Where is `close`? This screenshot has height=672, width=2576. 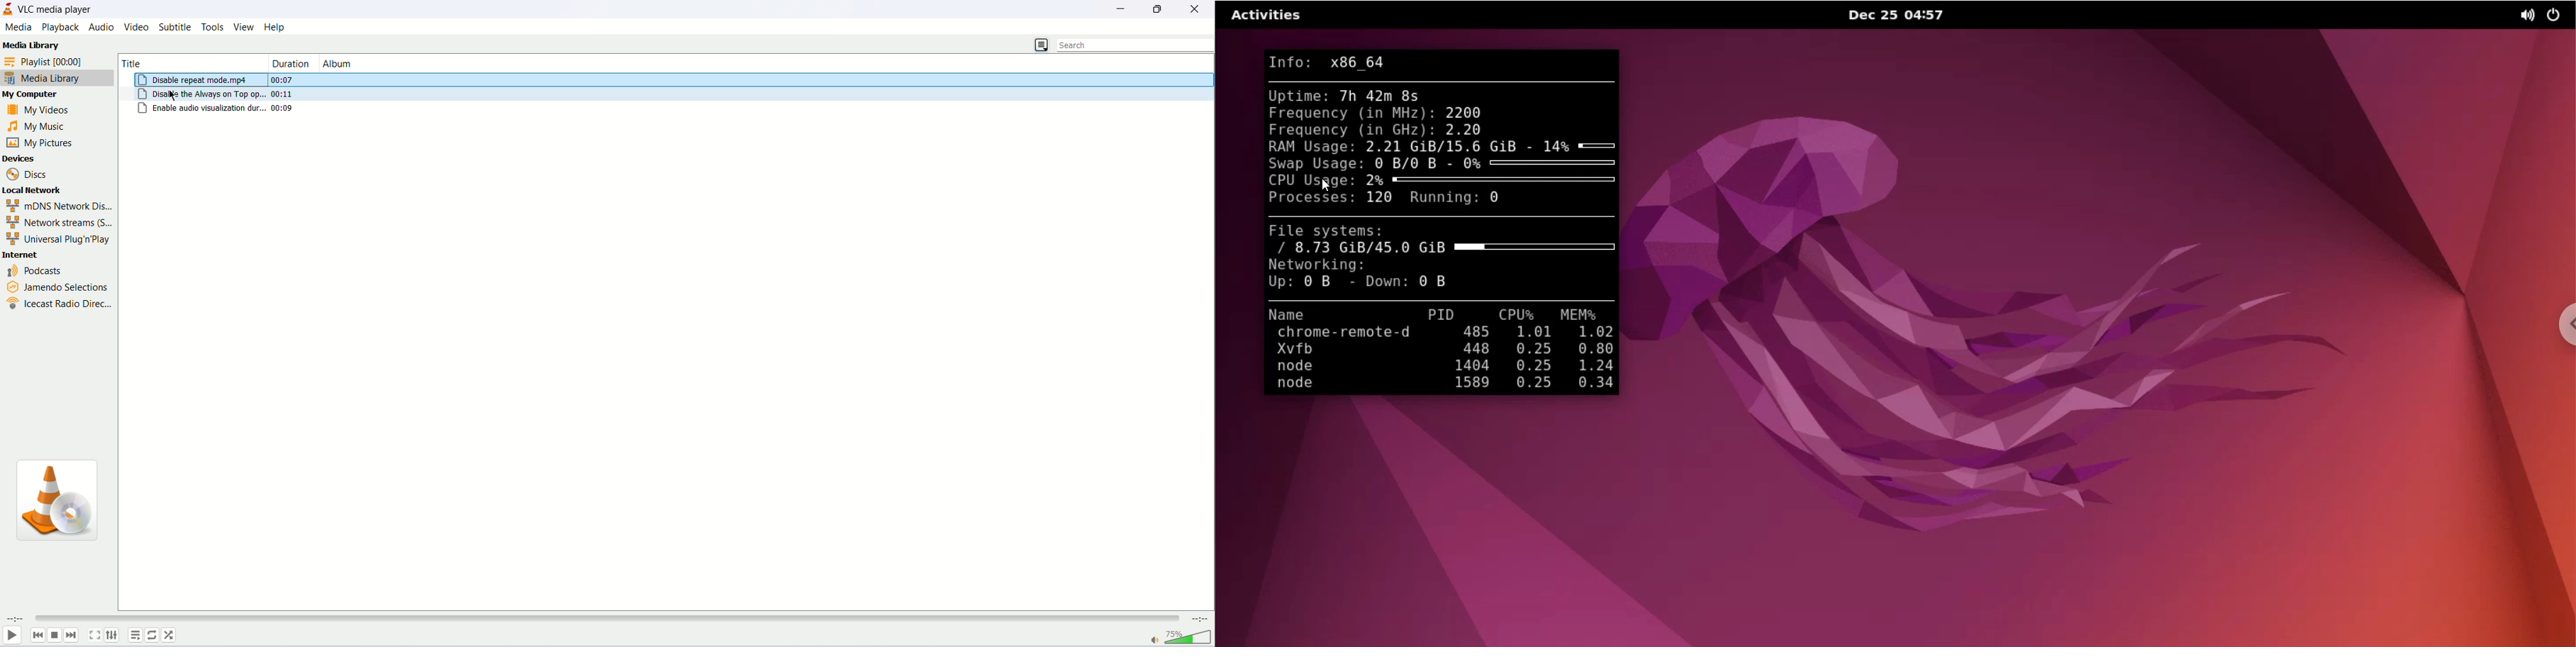 close is located at coordinates (1198, 8).